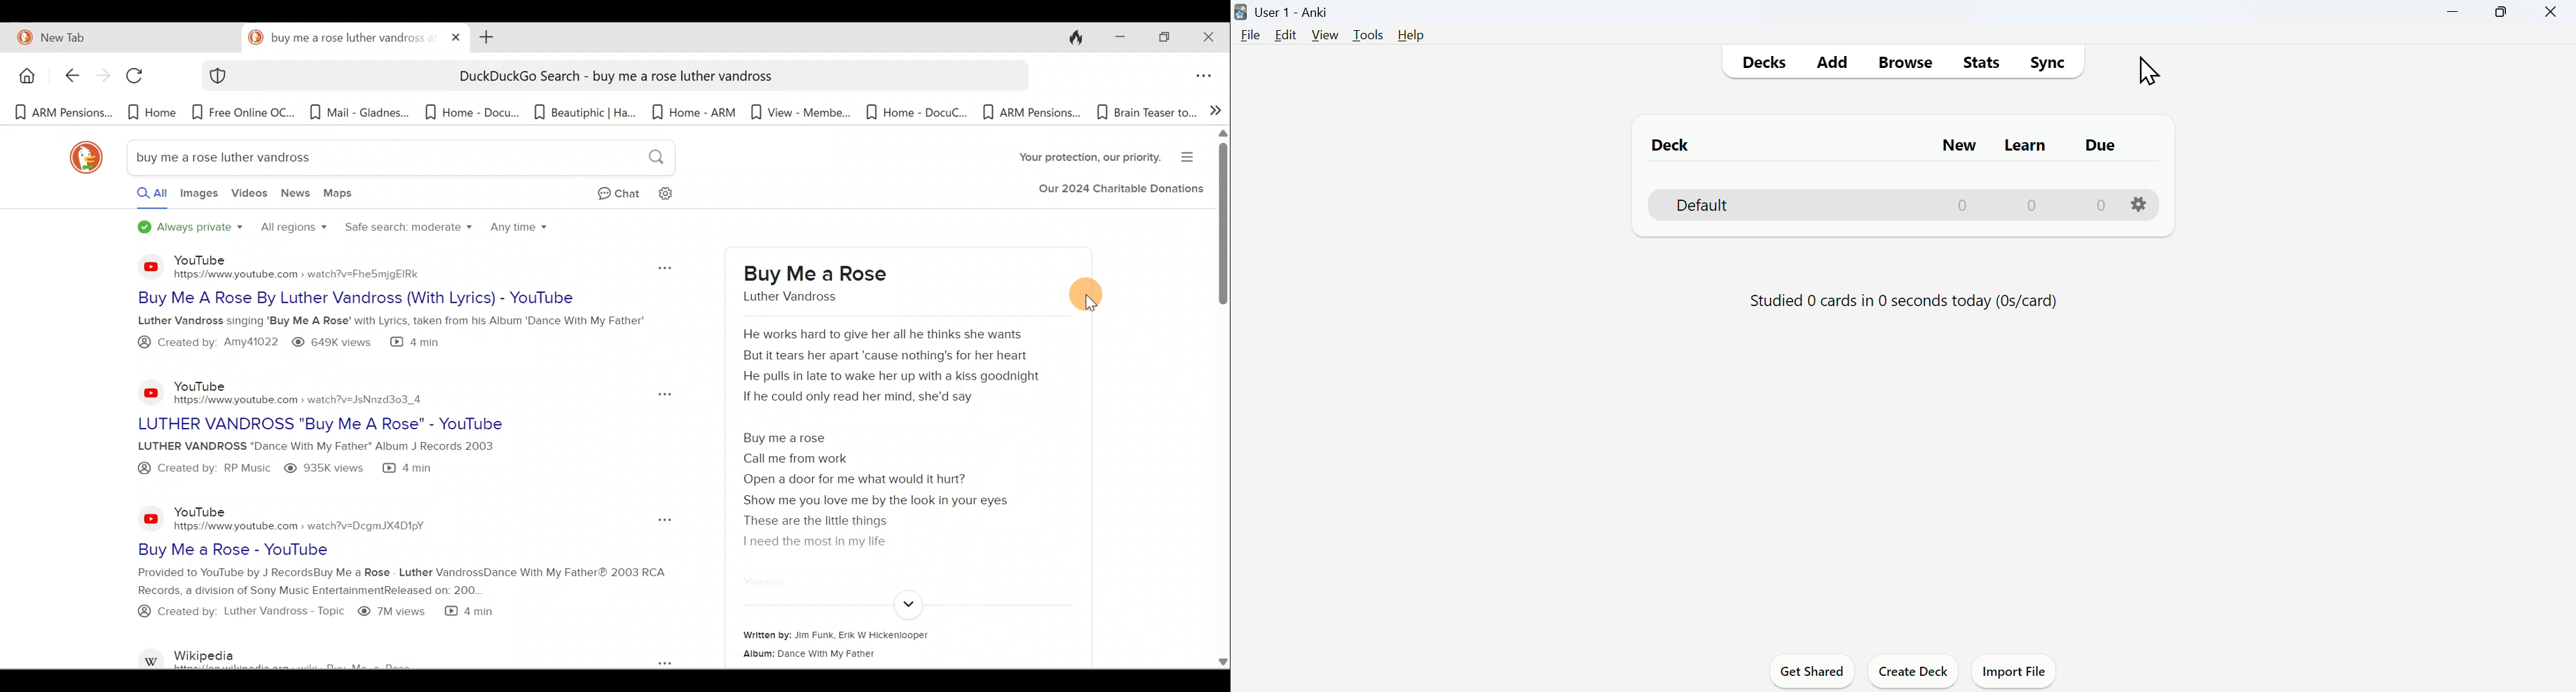 This screenshot has width=2576, height=700. I want to click on Deck, so click(1676, 144).